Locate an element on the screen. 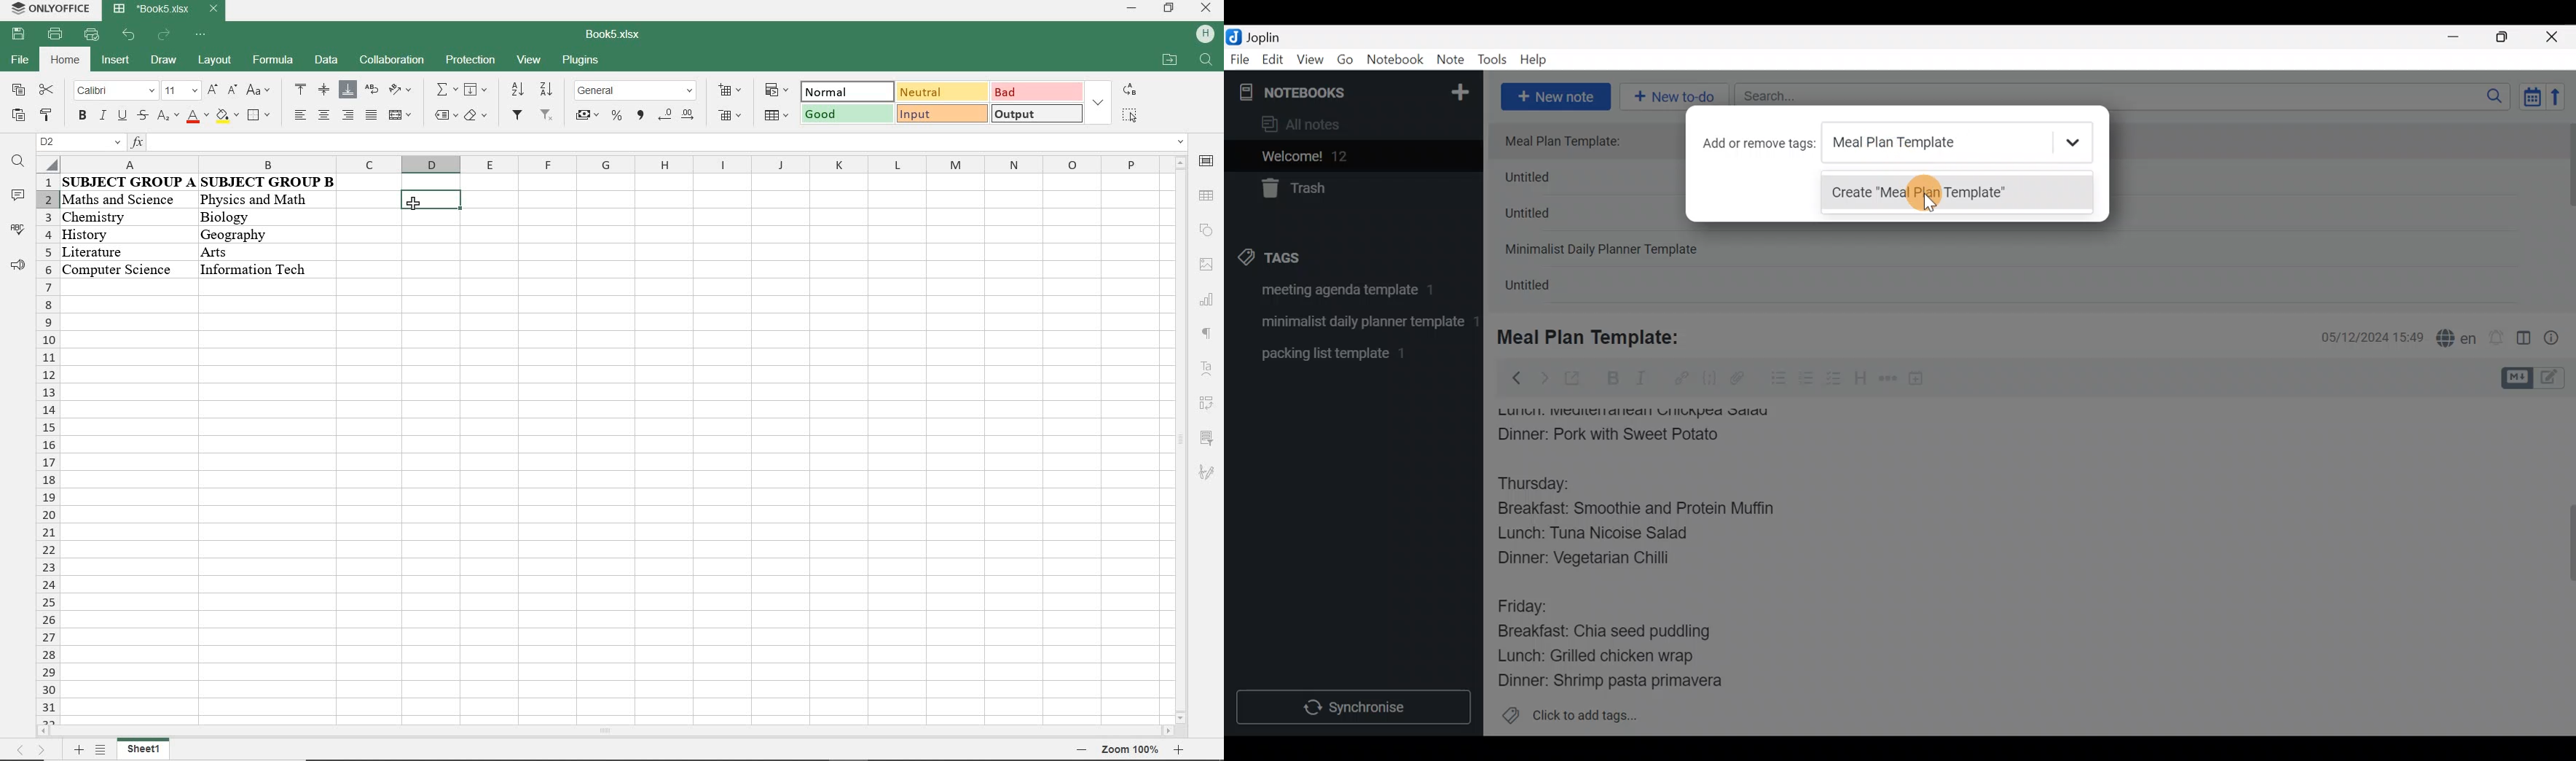  Meal Plan Template: is located at coordinates (1597, 335).